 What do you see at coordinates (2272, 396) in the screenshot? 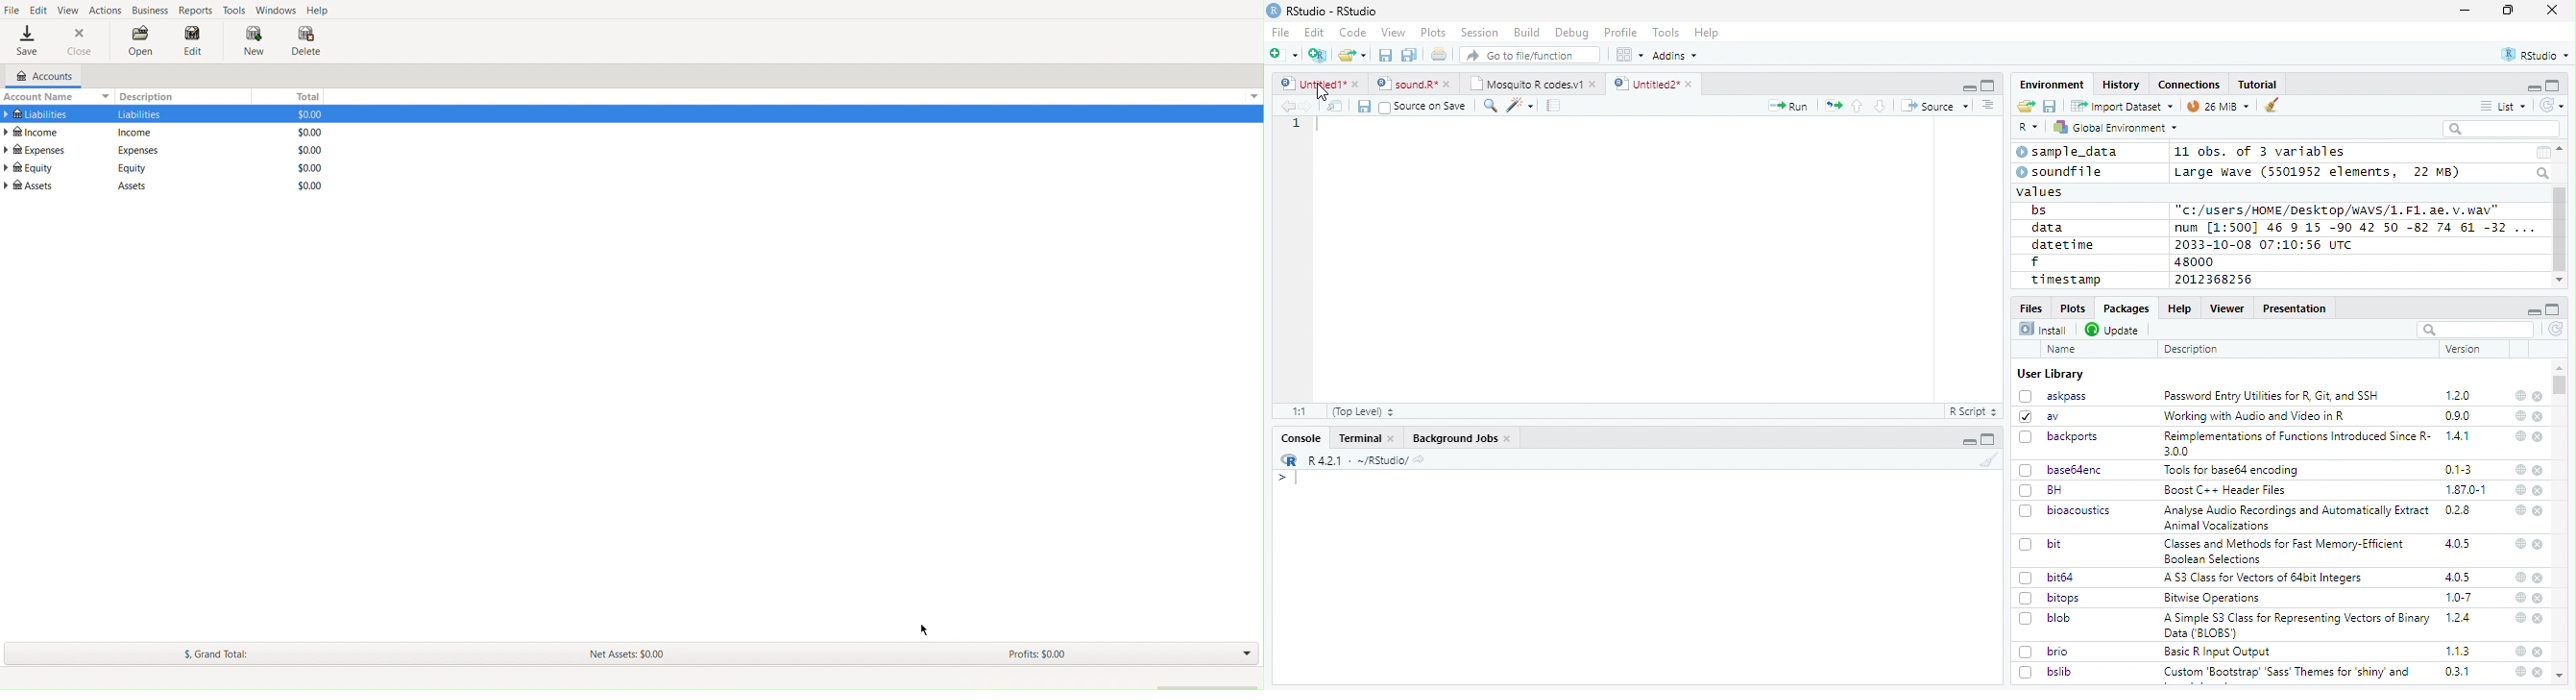
I see `Password Entry Utilities for R, Git, and SSH` at bounding box center [2272, 396].